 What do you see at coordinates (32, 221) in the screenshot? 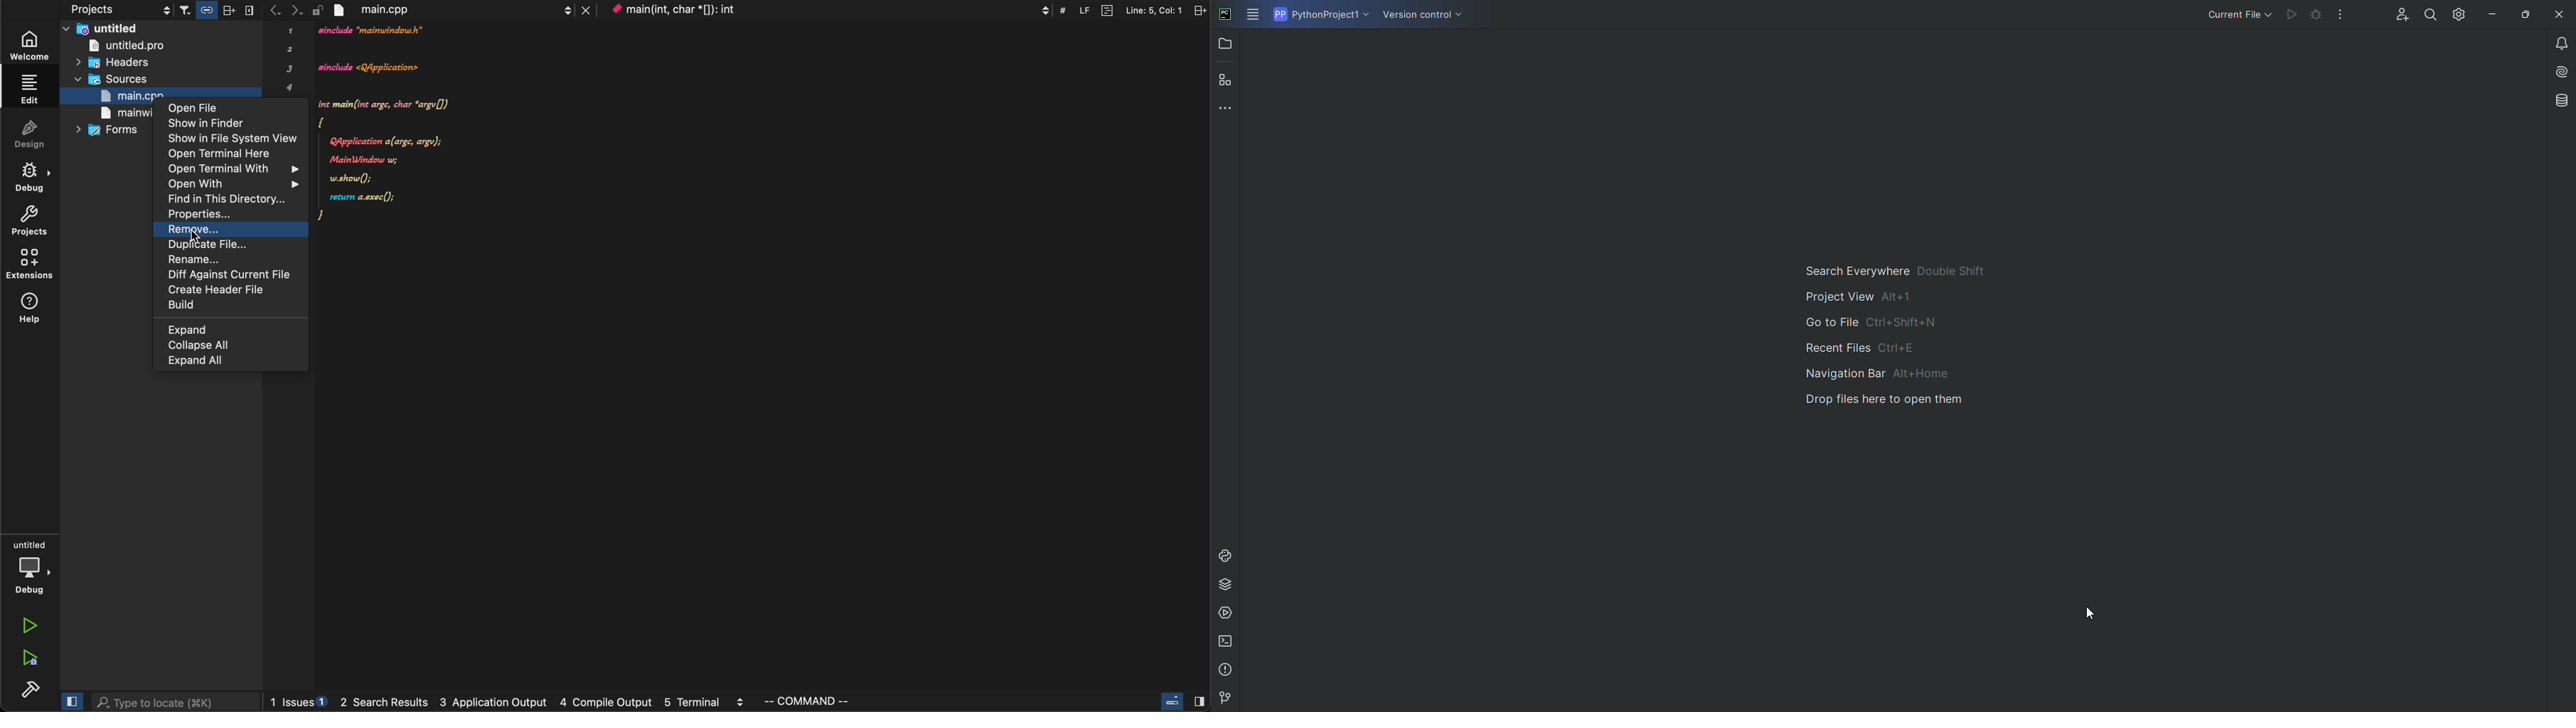
I see `projects` at bounding box center [32, 221].